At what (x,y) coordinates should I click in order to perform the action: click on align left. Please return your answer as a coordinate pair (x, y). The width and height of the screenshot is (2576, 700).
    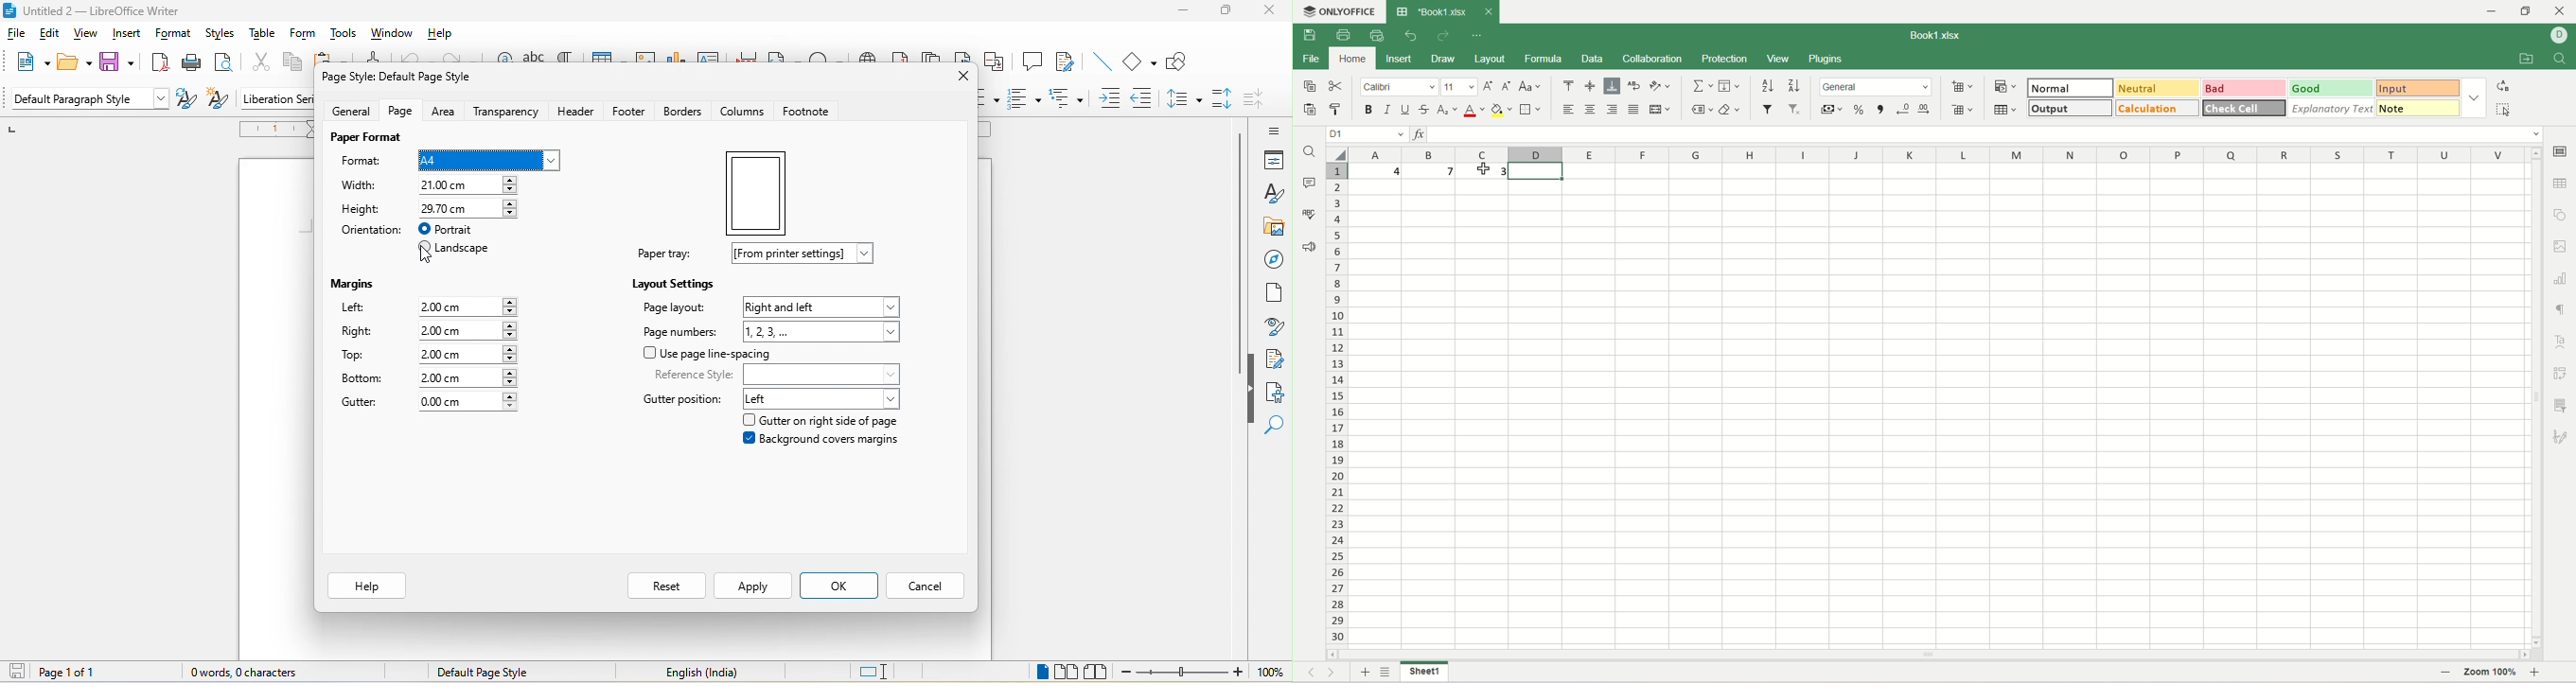
    Looking at the image, I should click on (1571, 109).